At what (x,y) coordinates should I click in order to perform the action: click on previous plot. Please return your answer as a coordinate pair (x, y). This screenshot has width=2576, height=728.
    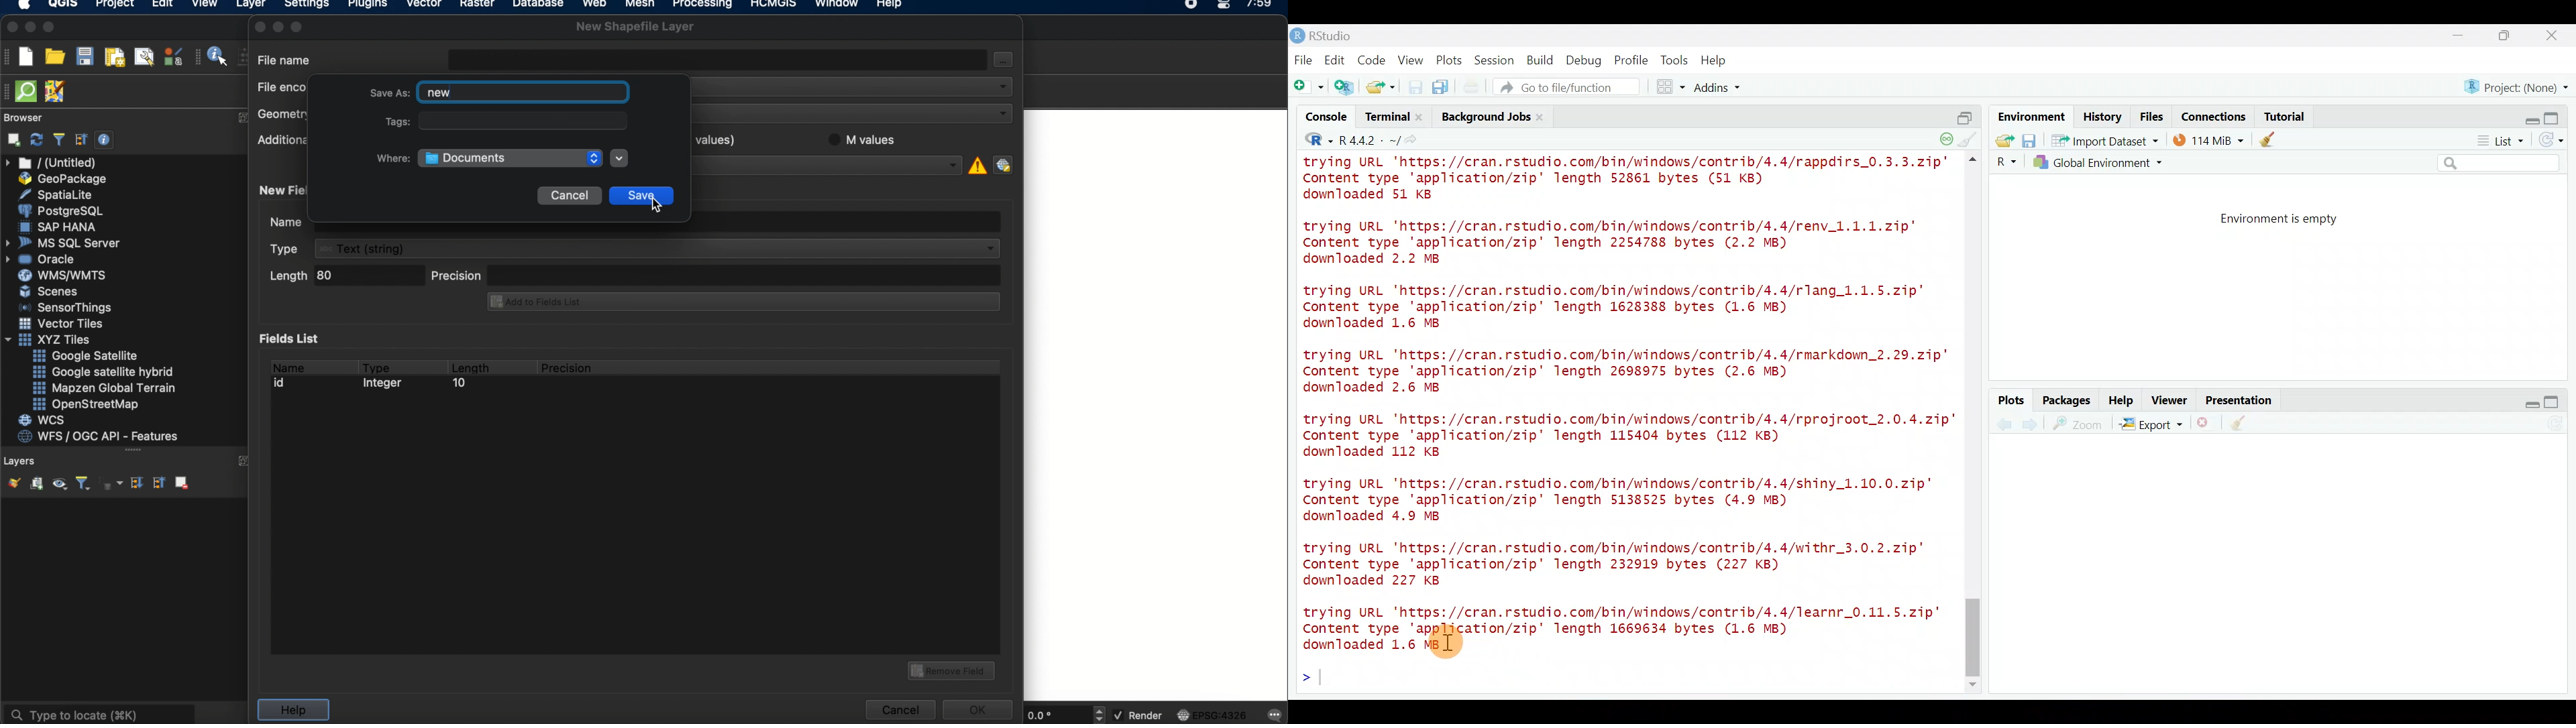
    Looking at the image, I should click on (2033, 424).